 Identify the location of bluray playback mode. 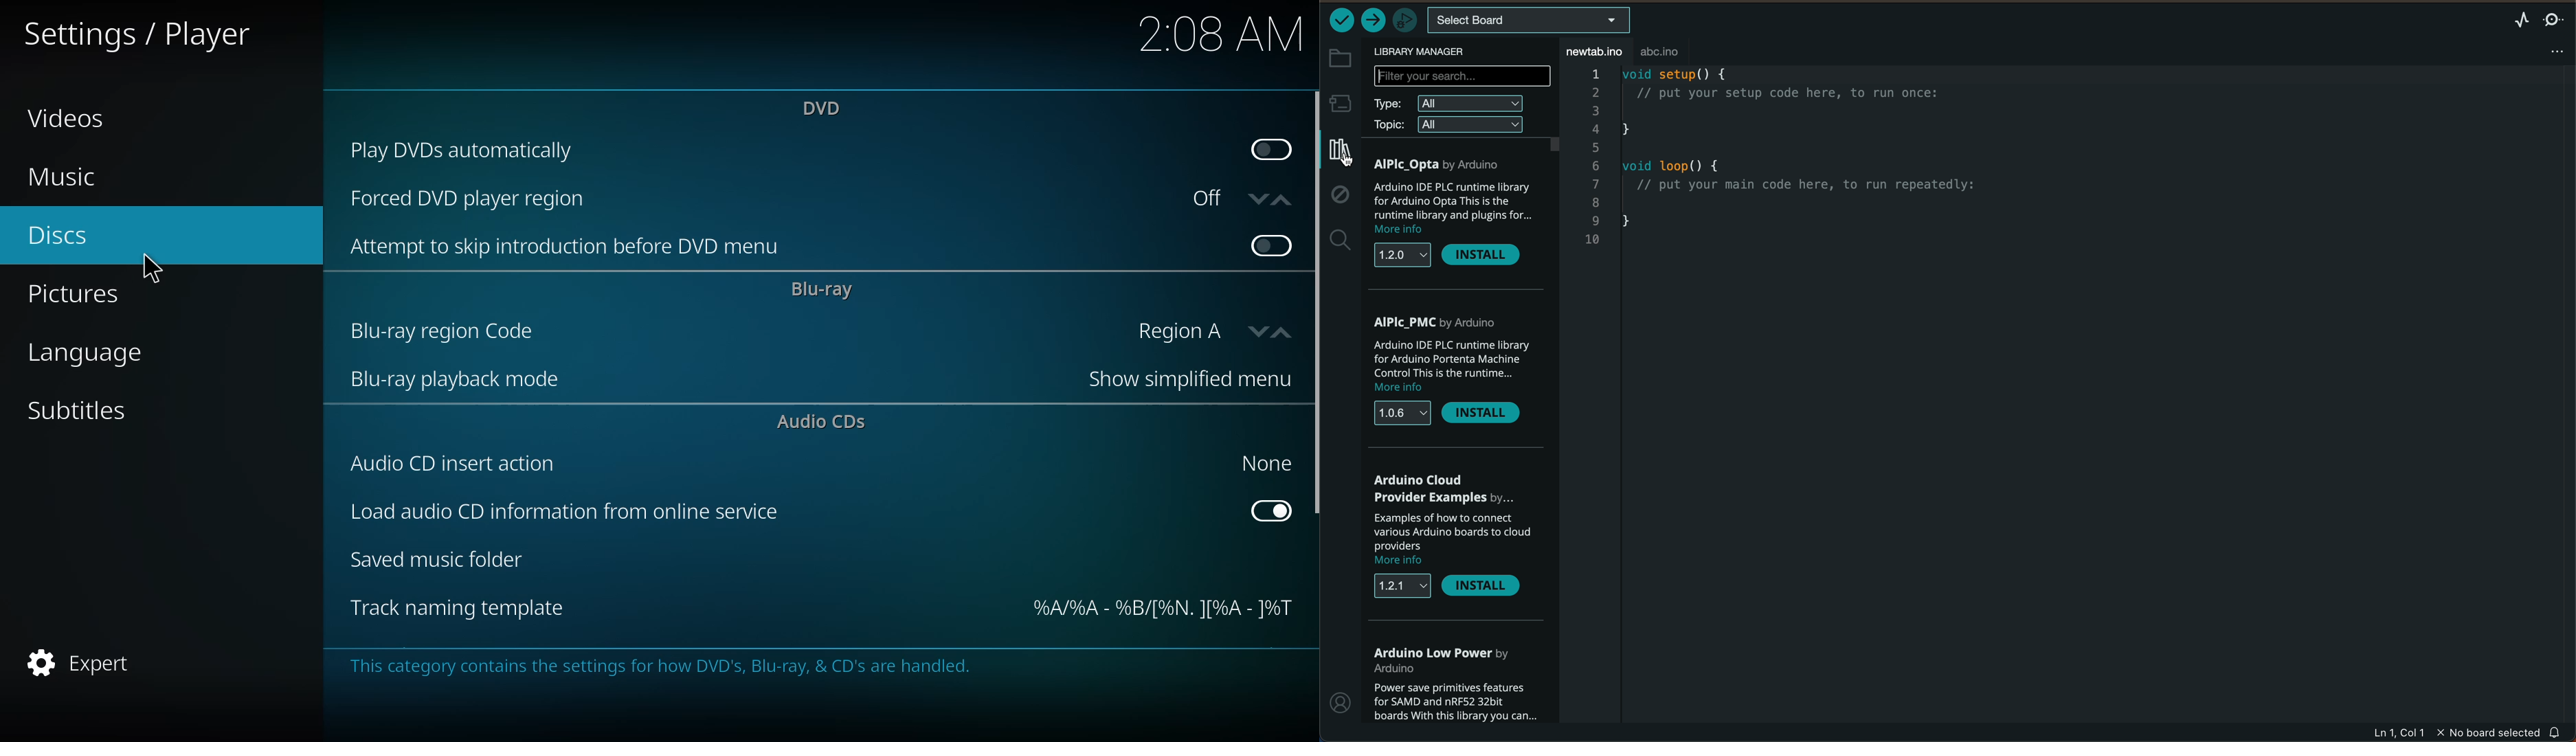
(456, 381).